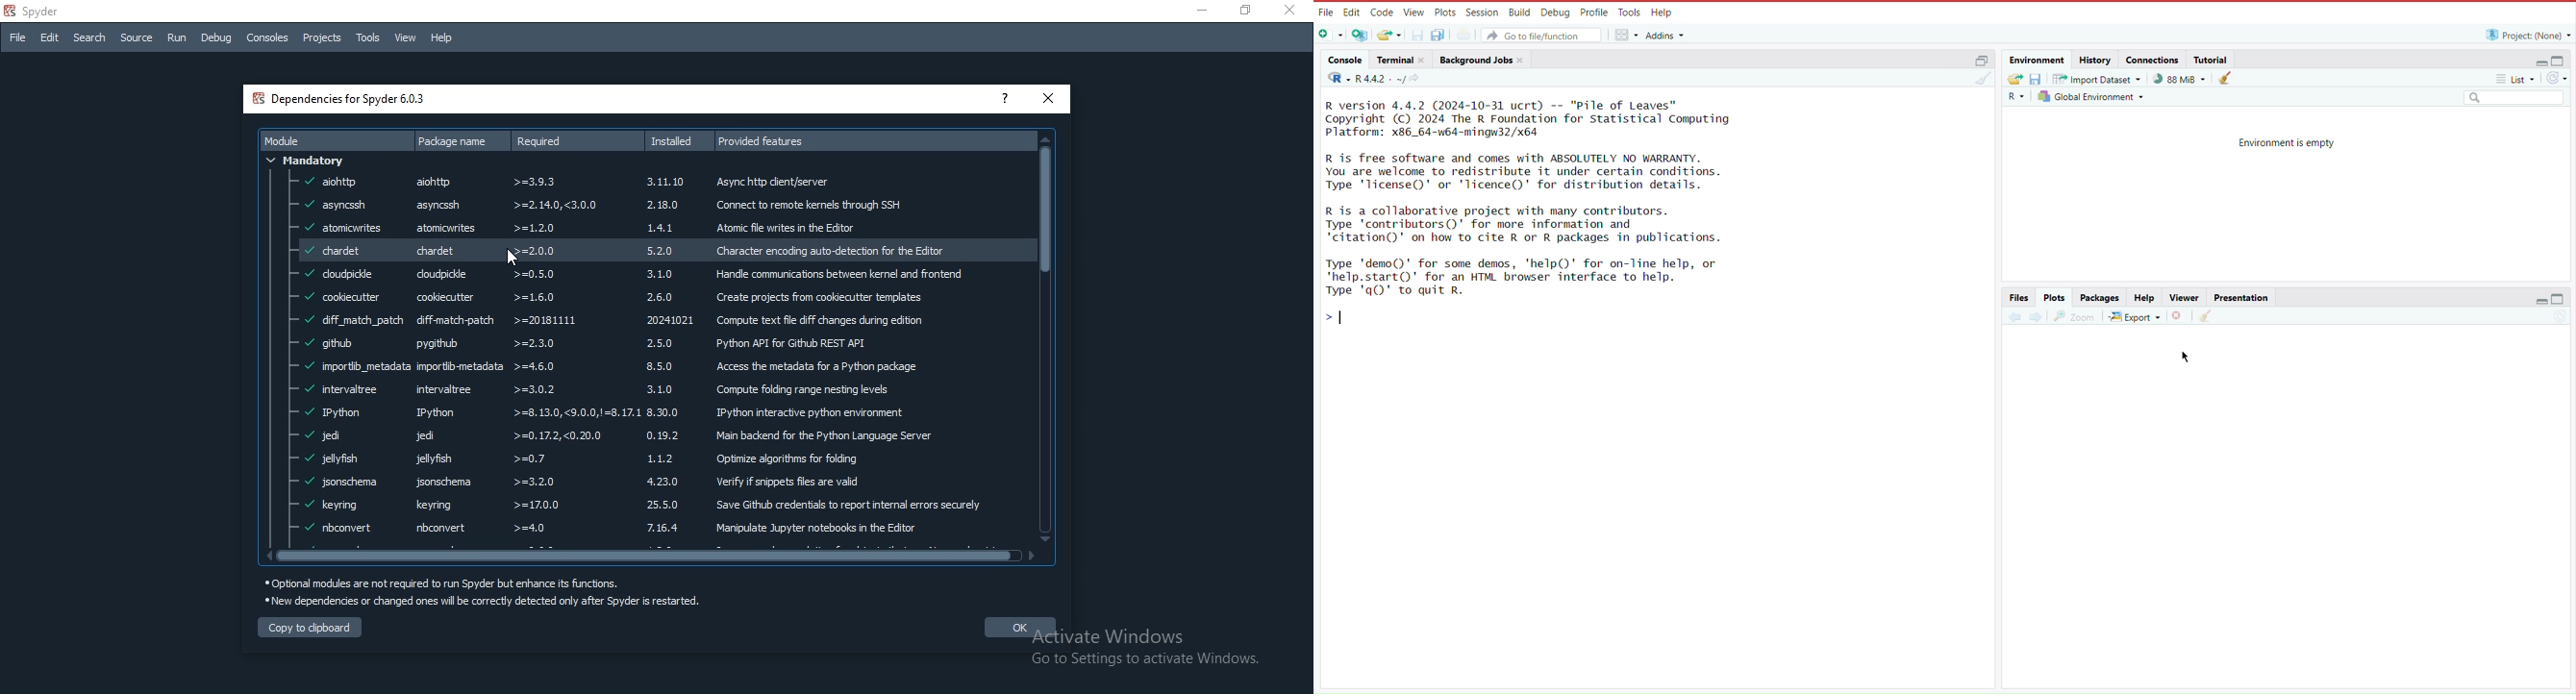 This screenshot has height=700, width=2576. I want to click on Clear console (Ctrl +L), so click(2205, 316).